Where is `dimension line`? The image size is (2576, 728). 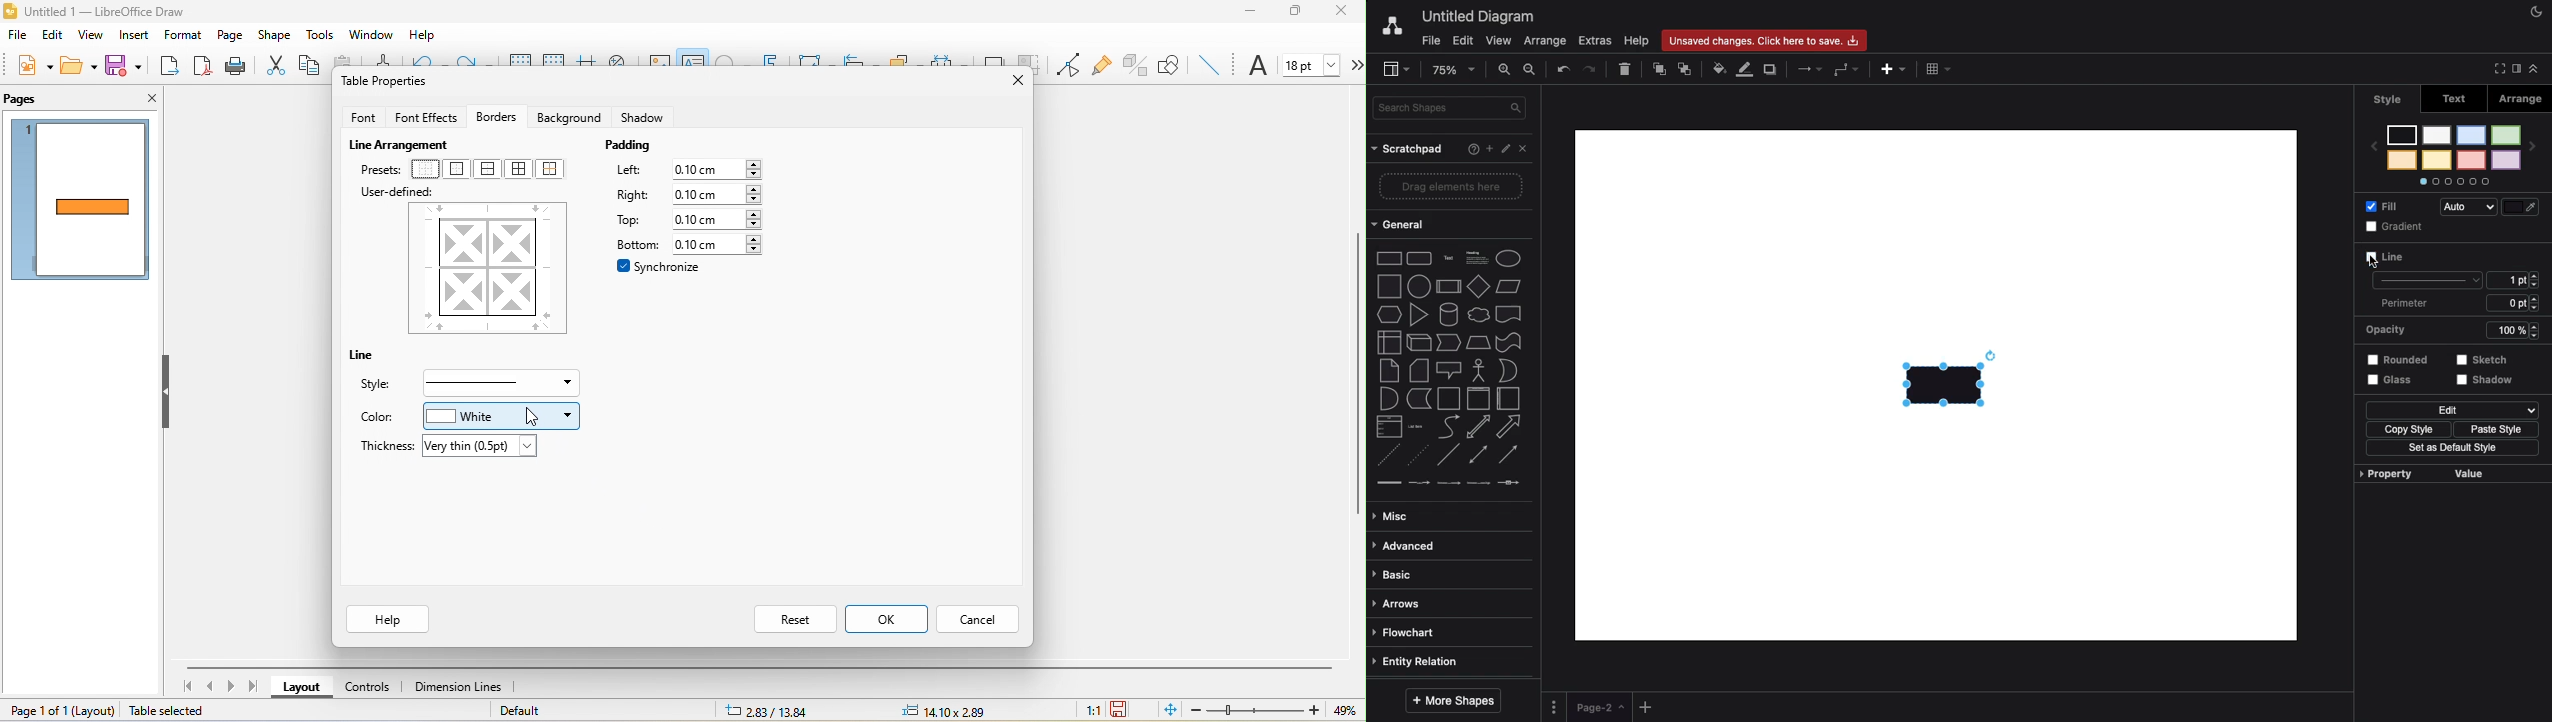 dimension line is located at coordinates (457, 685).